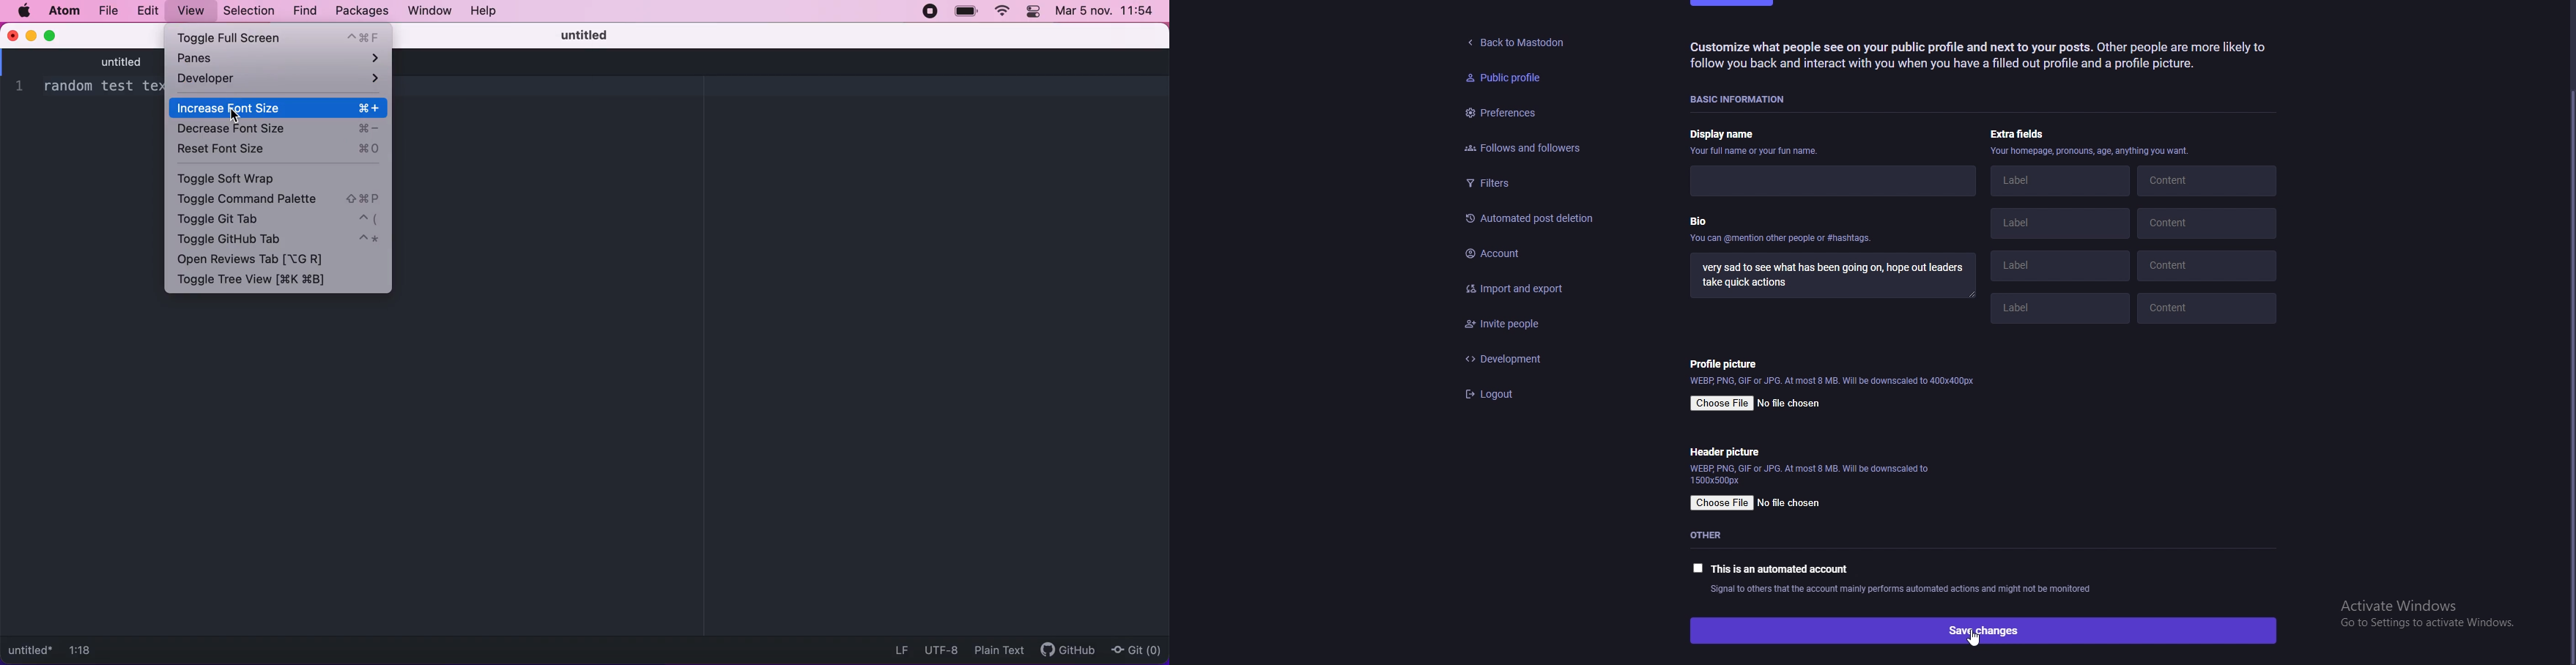 This screenshot has width=2576, height=672. I want to click on reset font size, so click(282, 152).